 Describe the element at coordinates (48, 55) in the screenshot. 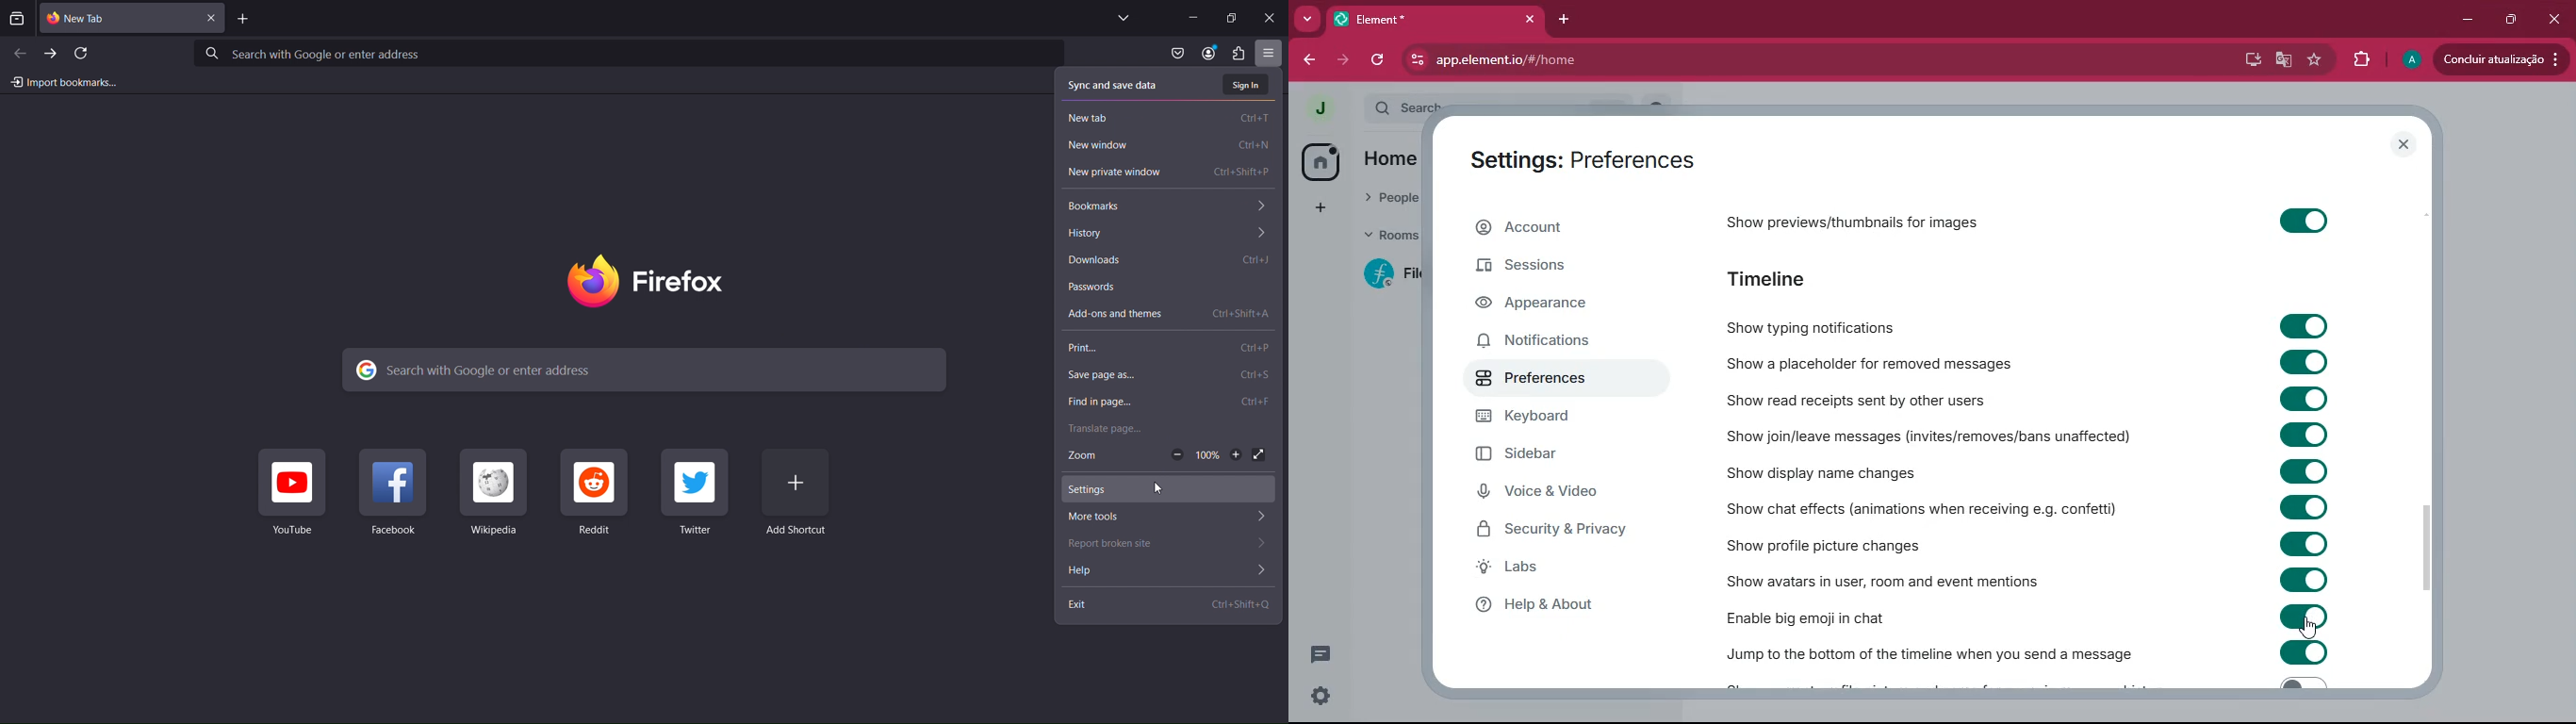

I see `Forward` at that location.